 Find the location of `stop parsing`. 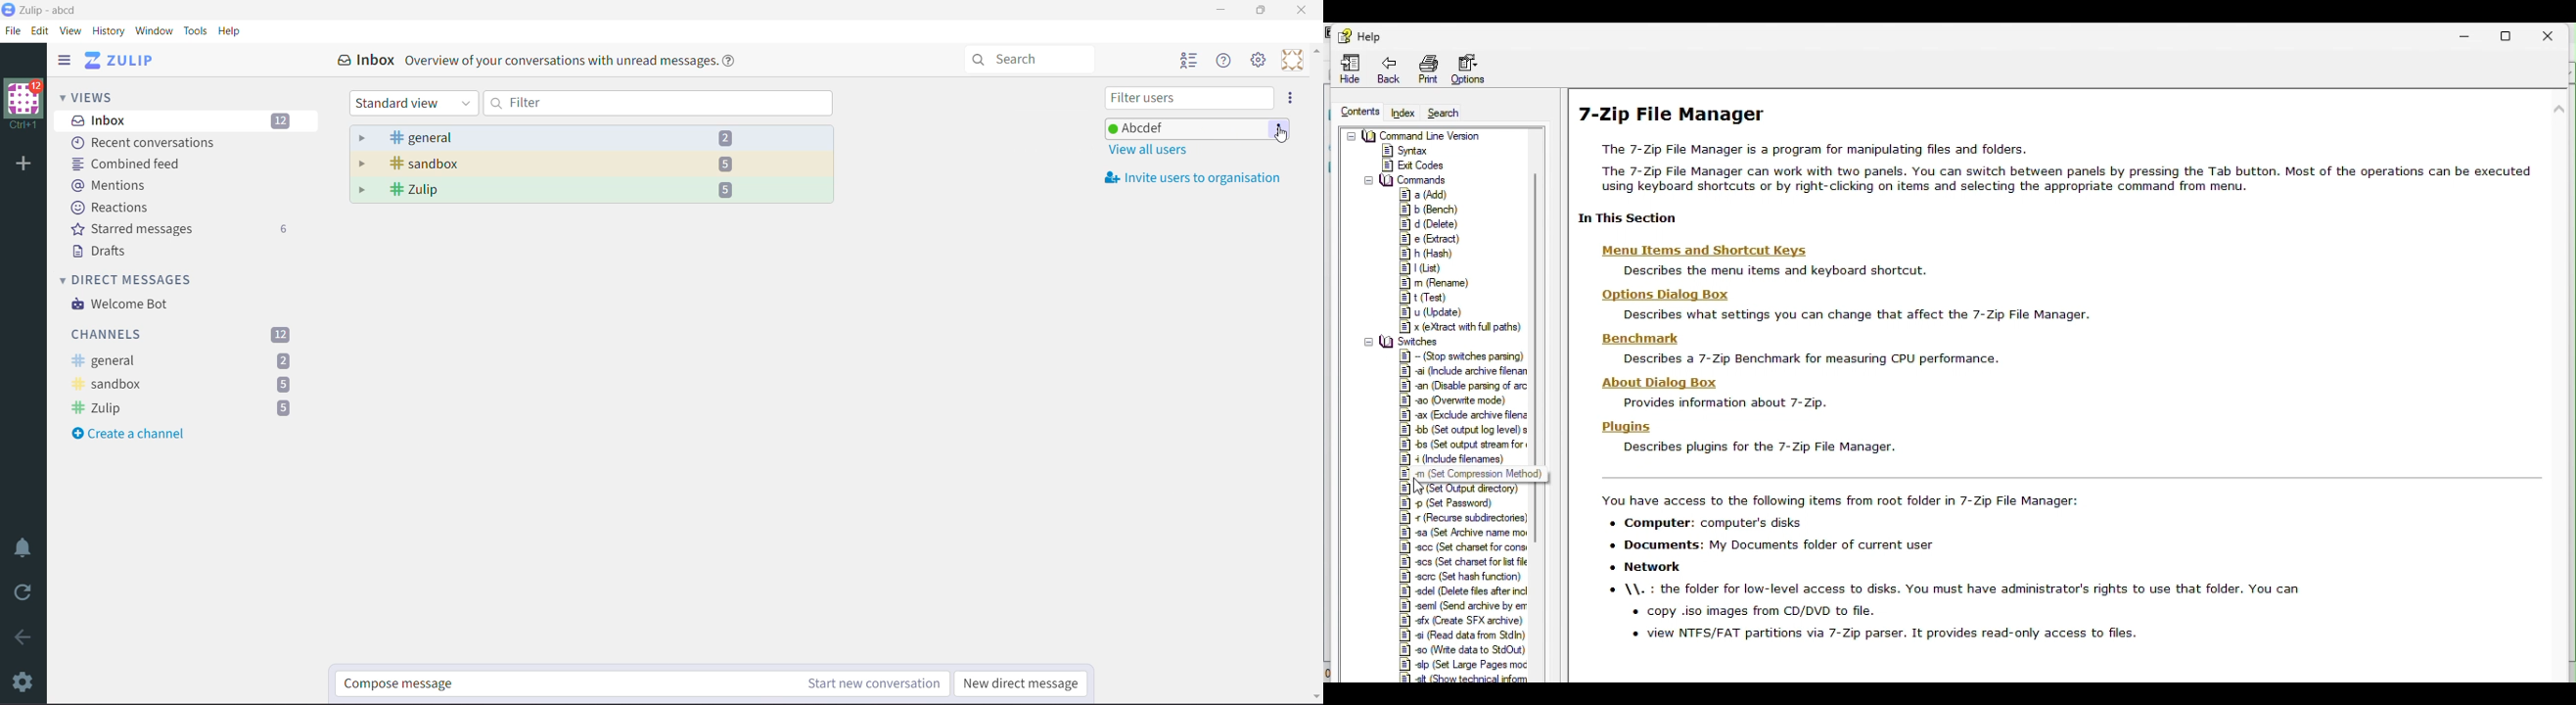

stop parsing is located at coordinates (1461, 356).